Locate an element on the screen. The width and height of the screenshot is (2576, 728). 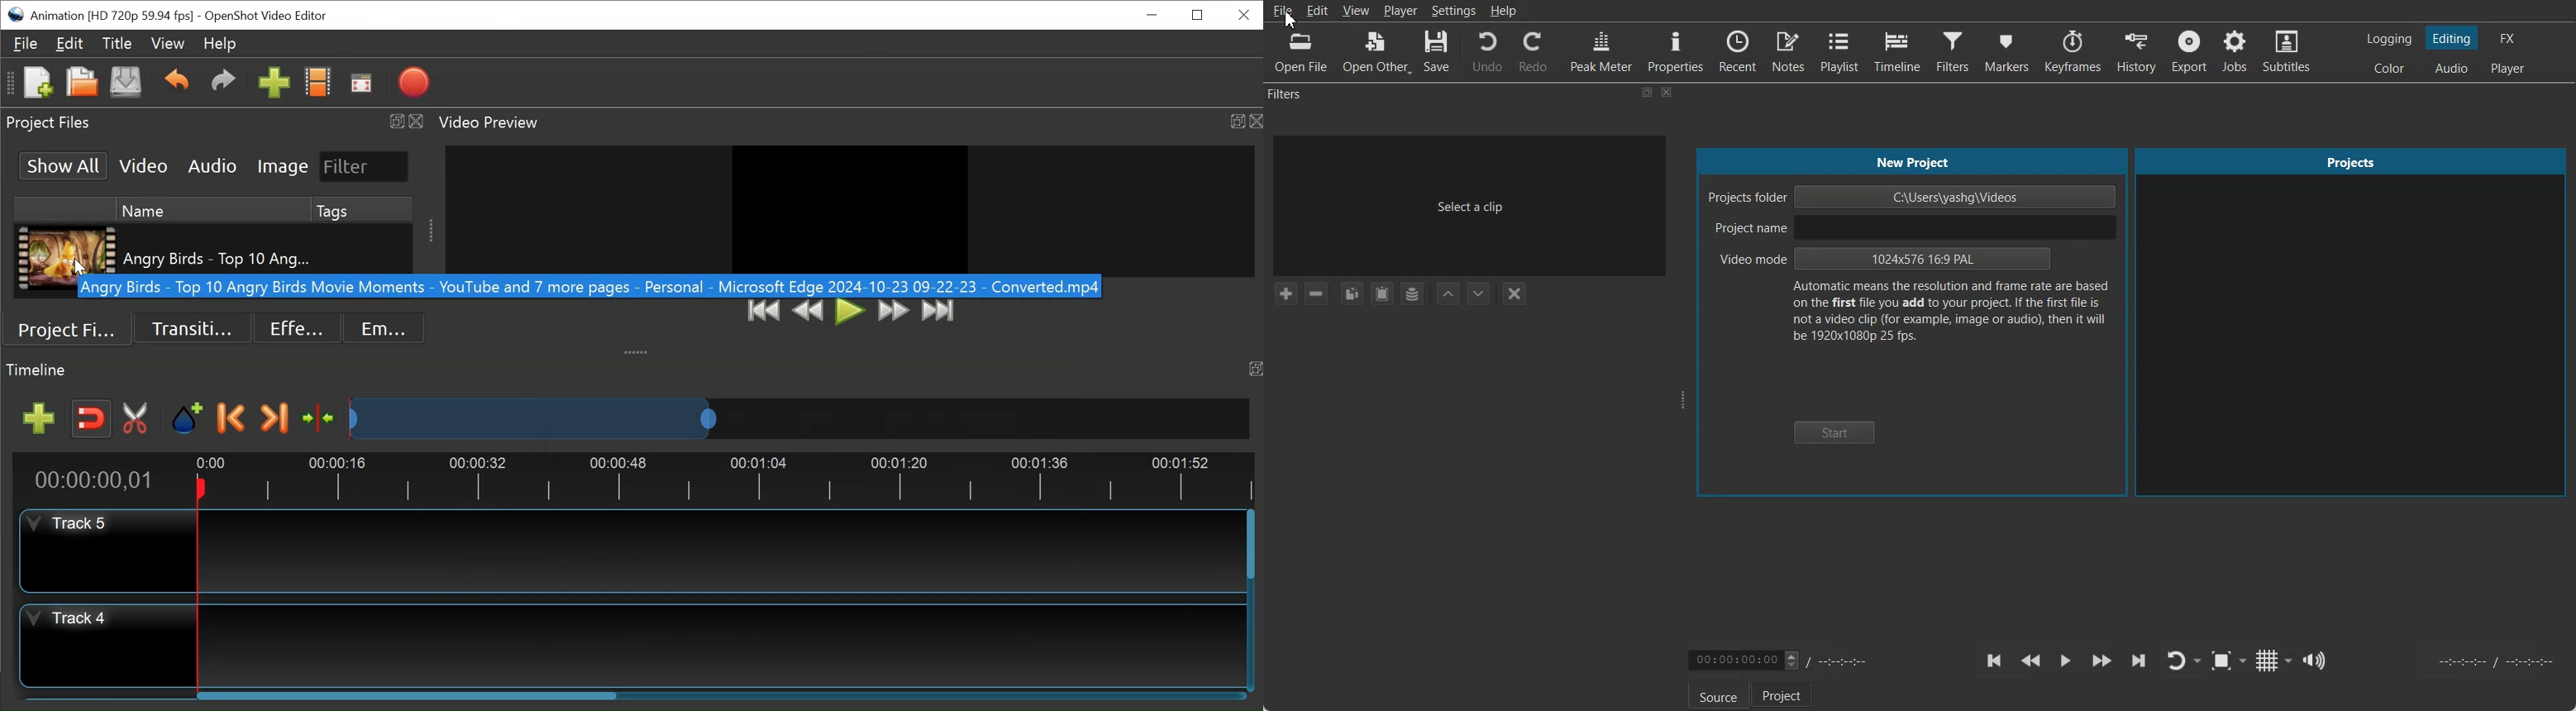
Video is located at coordinates (143, 165).